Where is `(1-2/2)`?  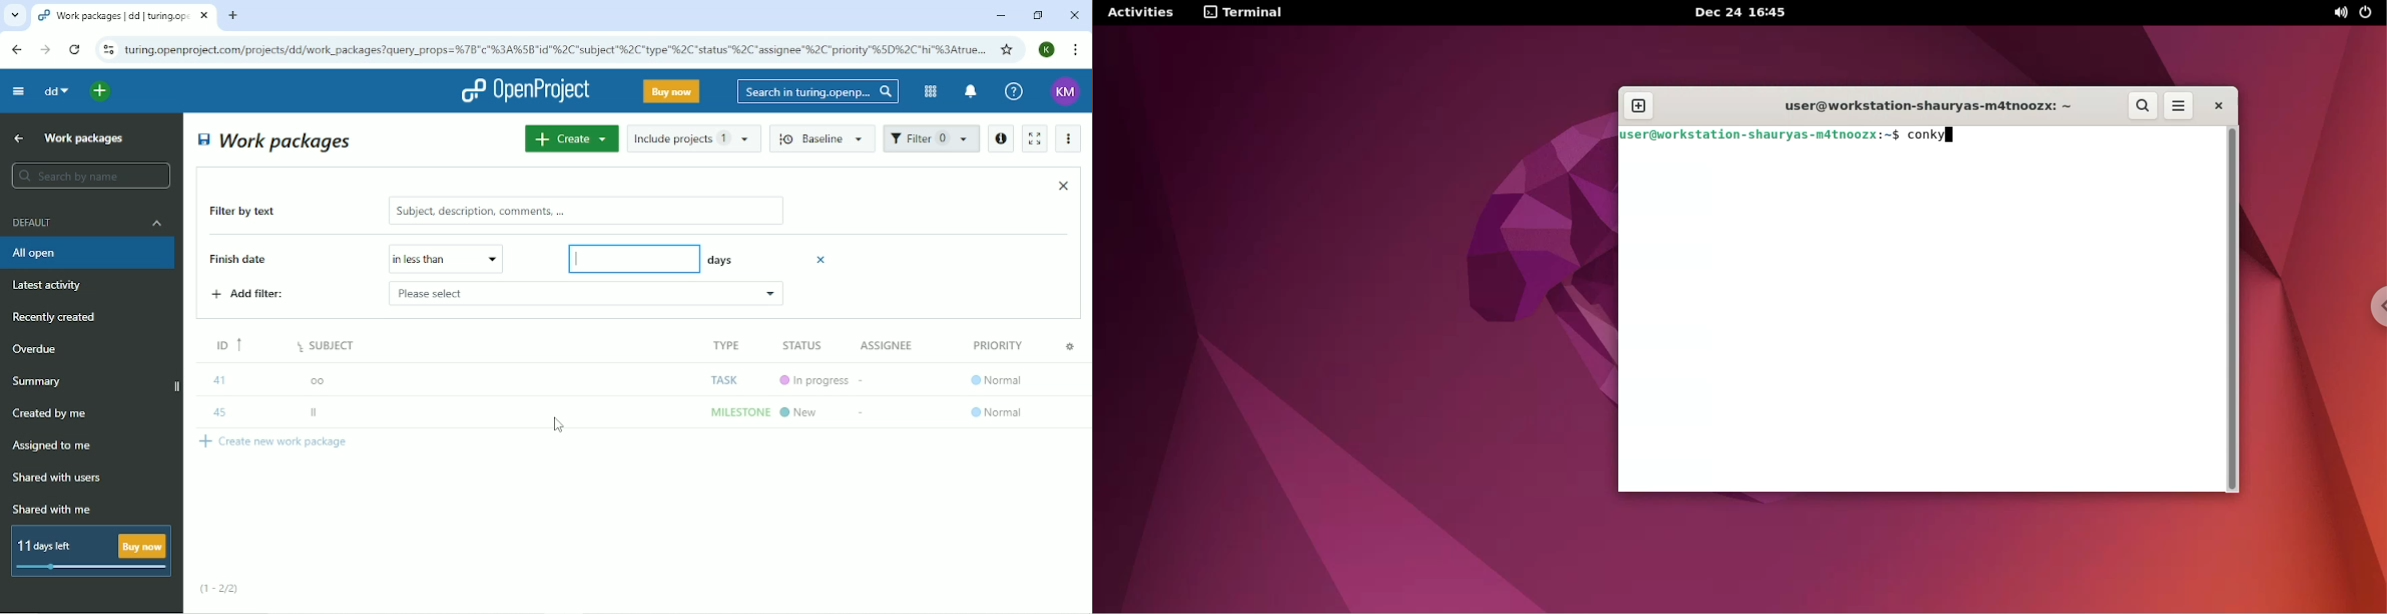 (1-2/2) is located at coordinates (220, 589).